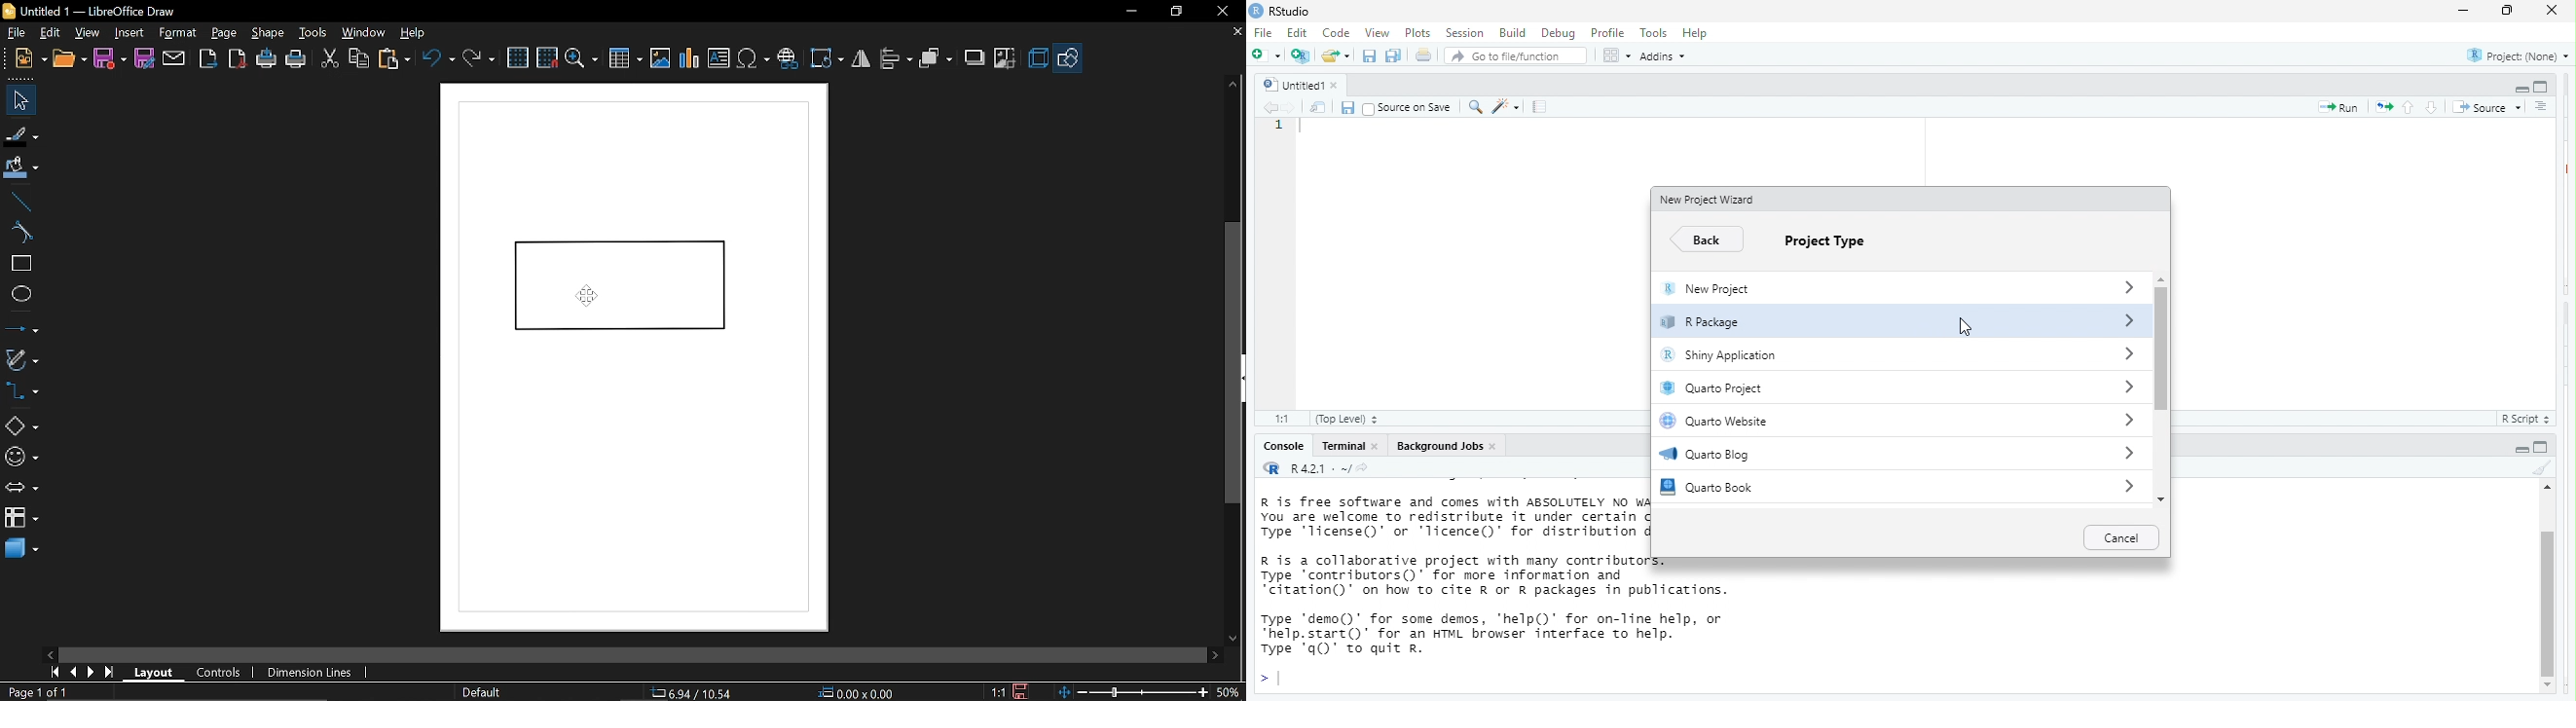  I want to click on snap to grid, so click(547, 56).